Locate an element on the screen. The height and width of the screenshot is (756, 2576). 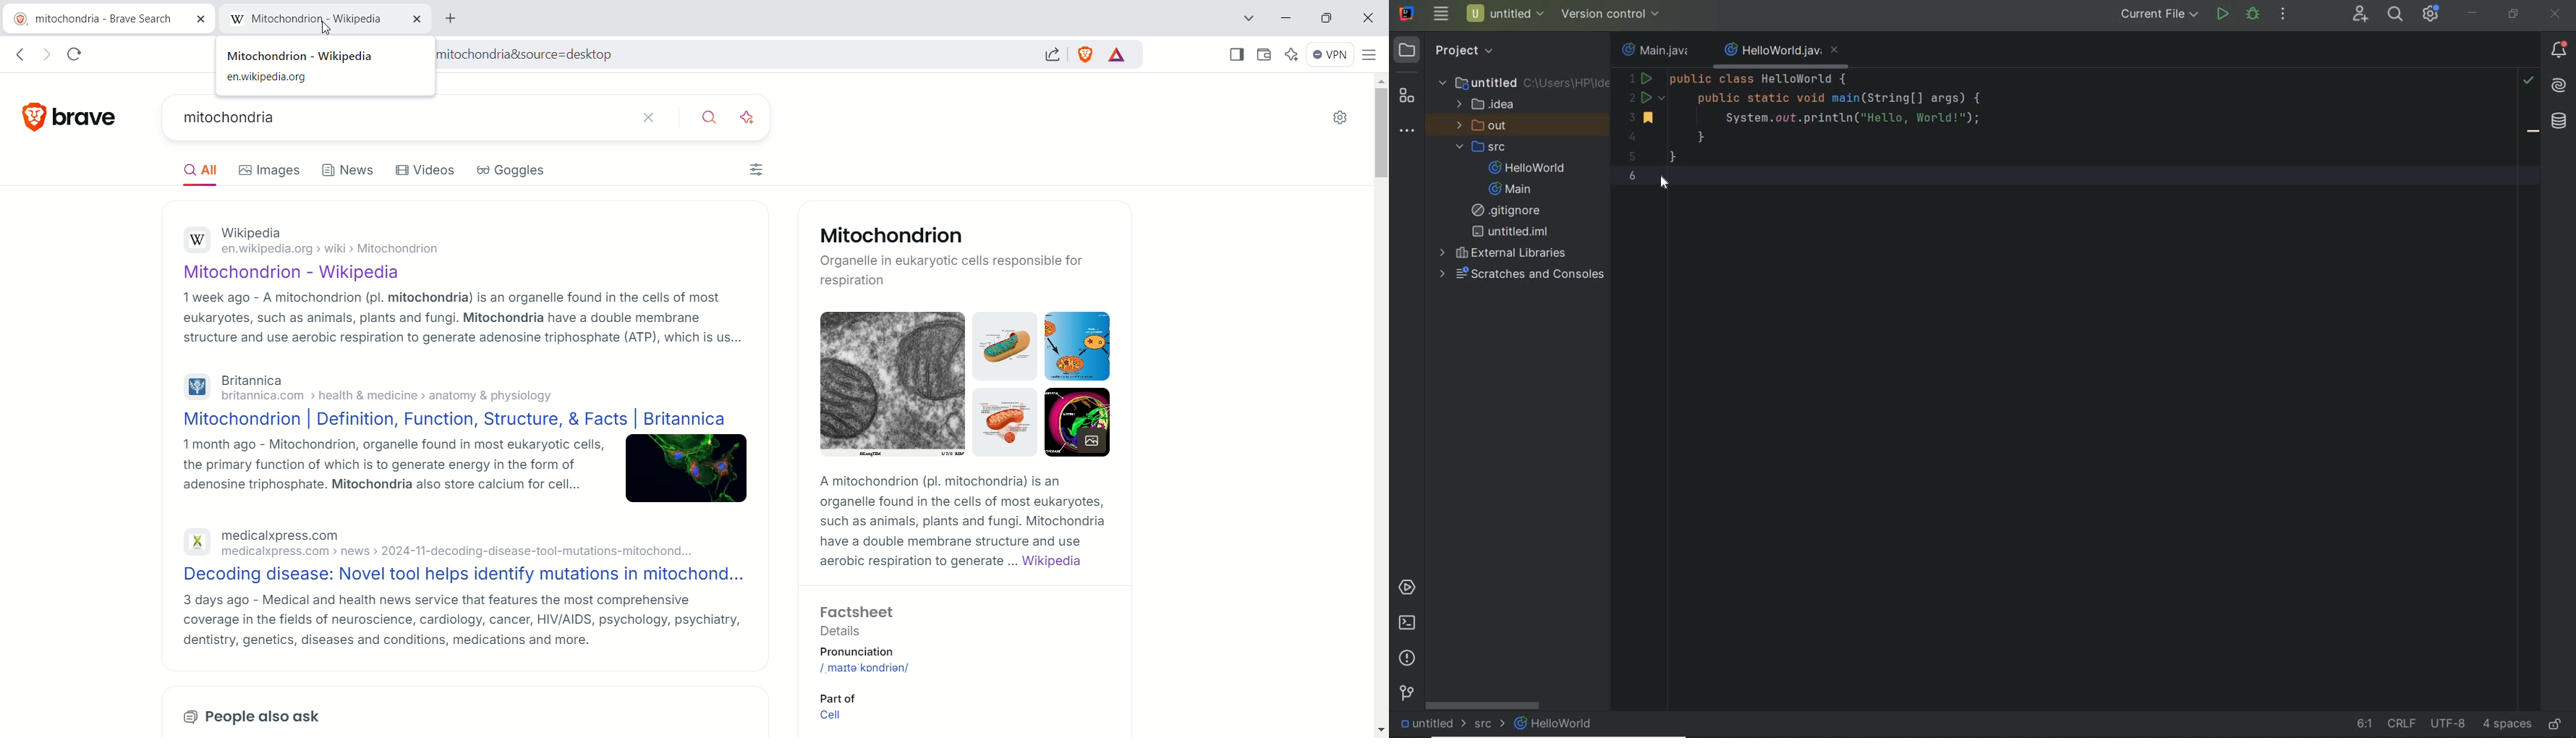
Mitochondrion | Definition, Function, Structure, & Facts | Britannica is located at coordinates (446, 419).